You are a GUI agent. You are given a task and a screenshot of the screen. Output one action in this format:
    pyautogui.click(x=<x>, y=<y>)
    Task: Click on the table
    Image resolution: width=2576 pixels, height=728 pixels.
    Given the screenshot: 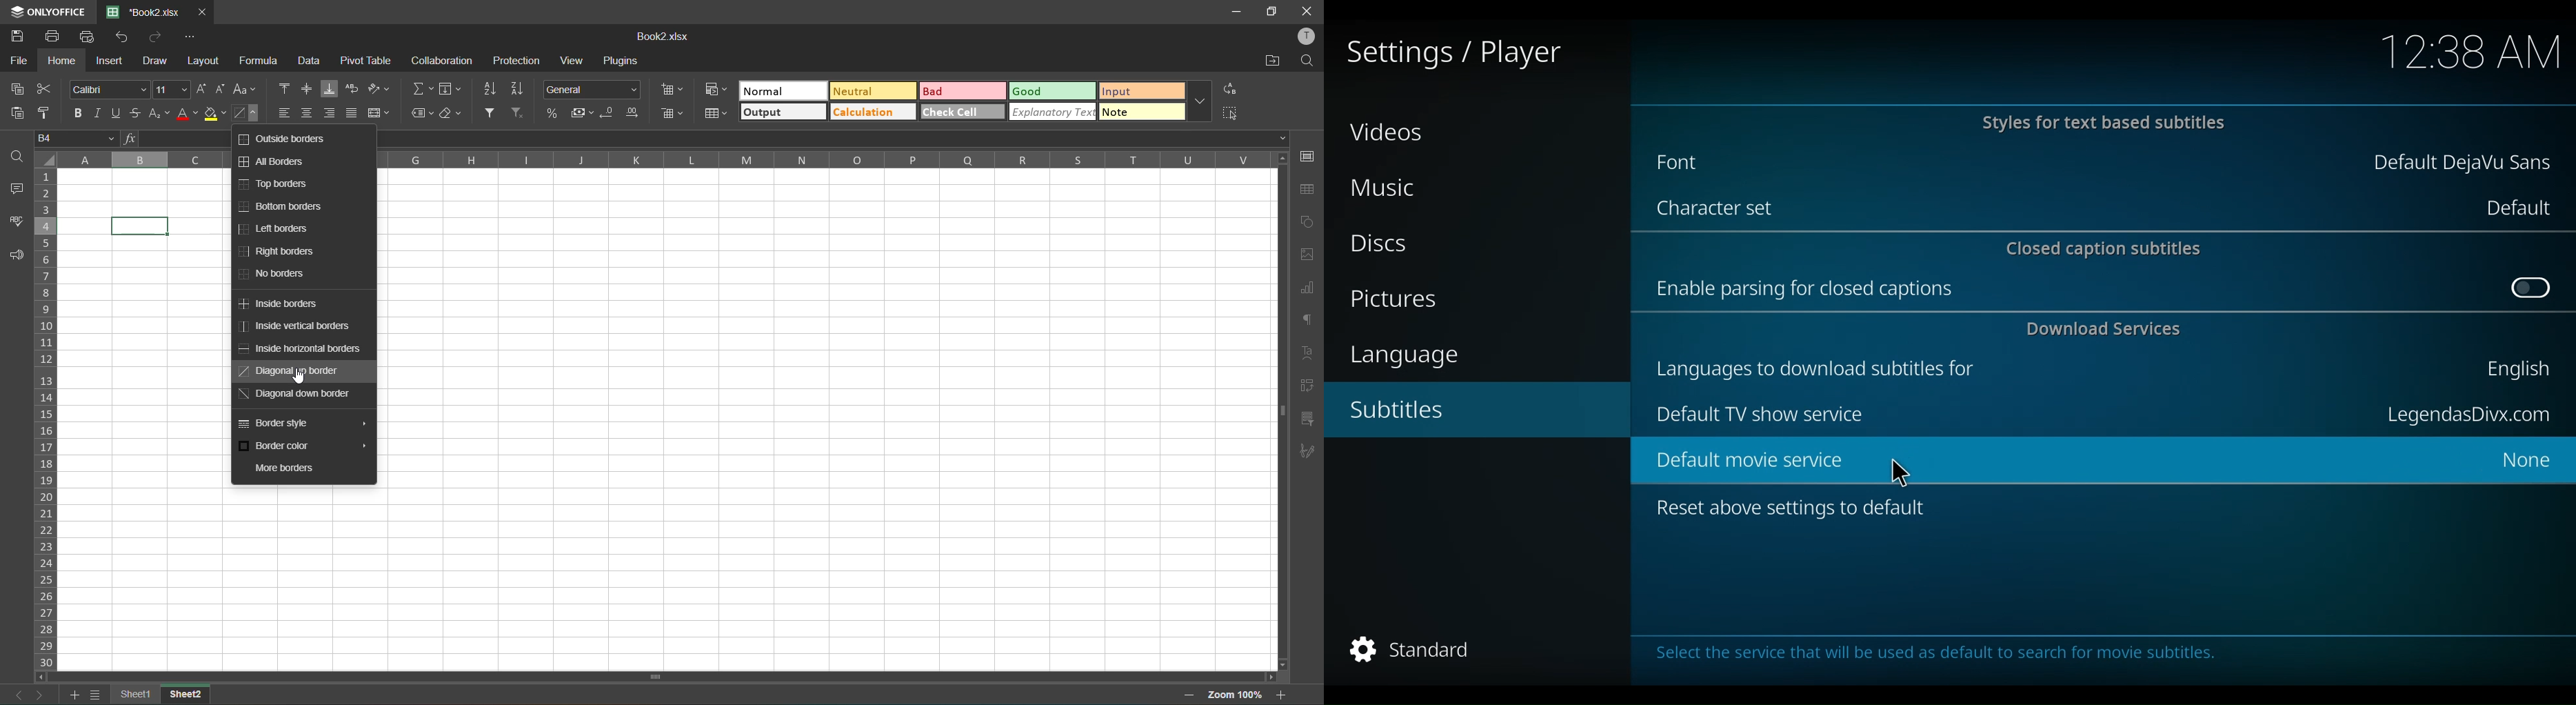 What is the action you would take?
    pyautogui.click(x=1307, y=190)
    